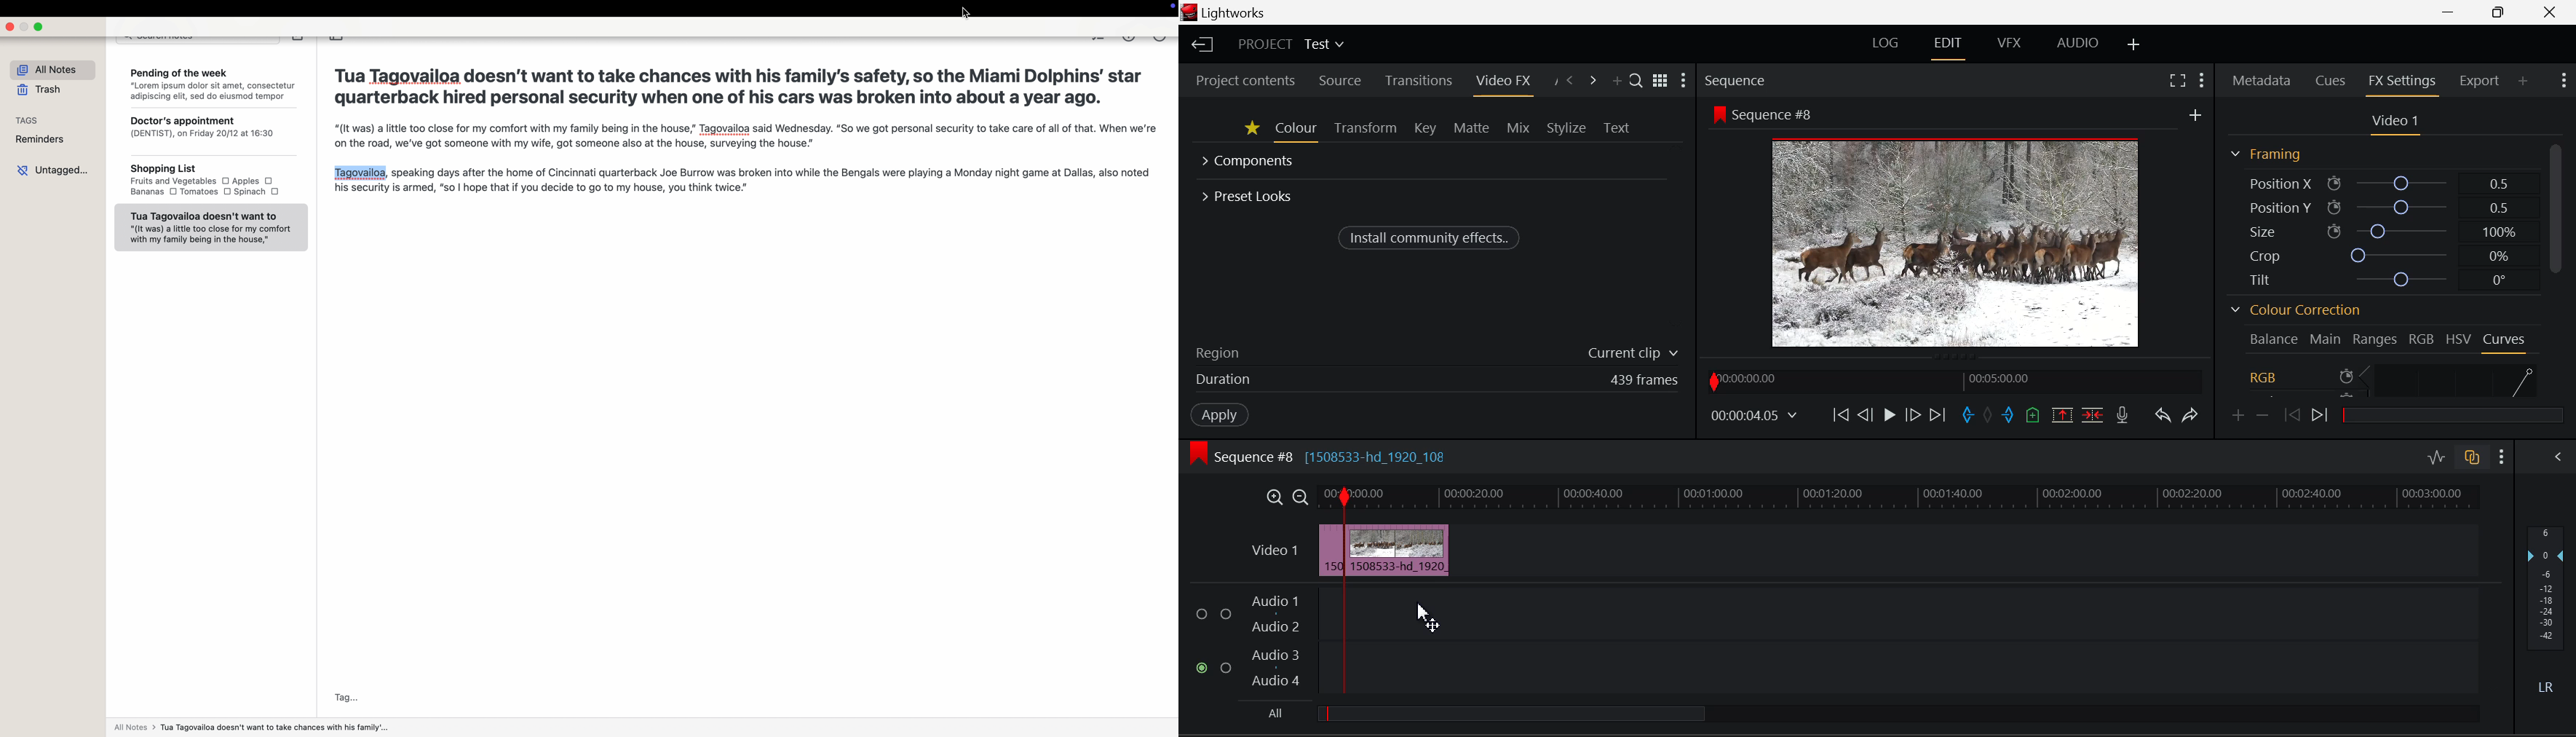 The image size is (2576, 756). Describe the element at coordinates (2008, 44) in the screenshot. I see `VFX Layout` at that location.